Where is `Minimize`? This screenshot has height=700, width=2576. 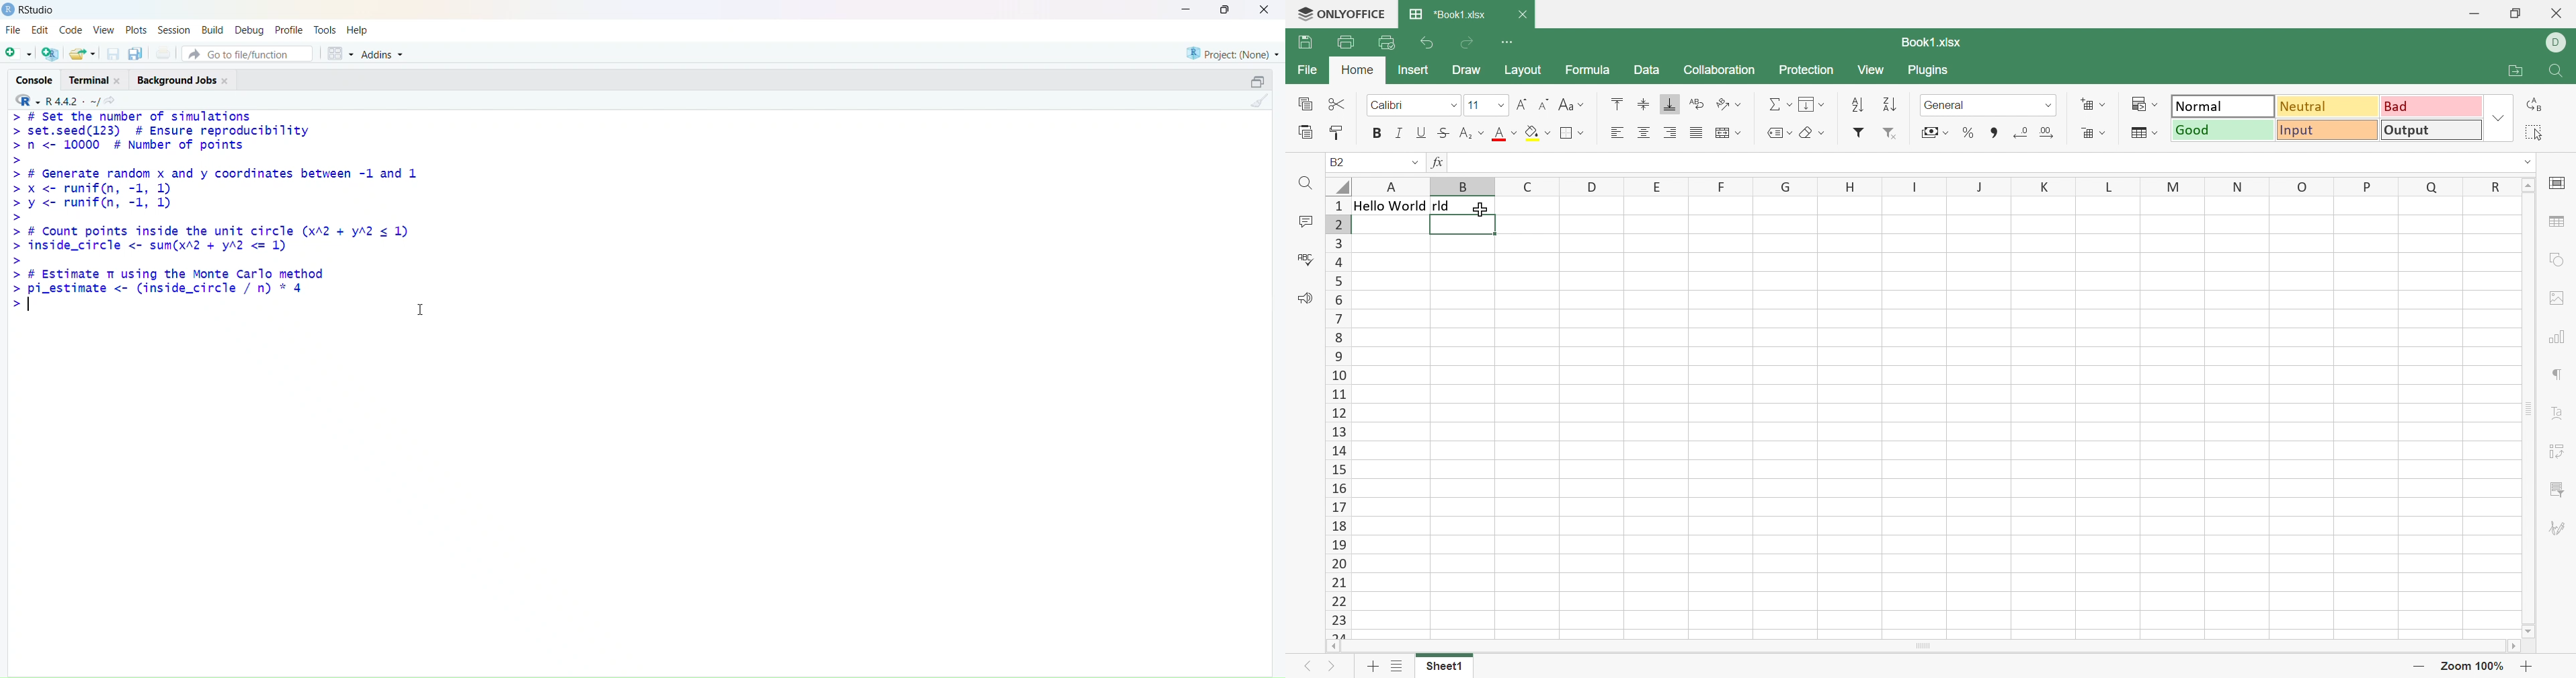
Minimize is located at coordinates (1186, 9).